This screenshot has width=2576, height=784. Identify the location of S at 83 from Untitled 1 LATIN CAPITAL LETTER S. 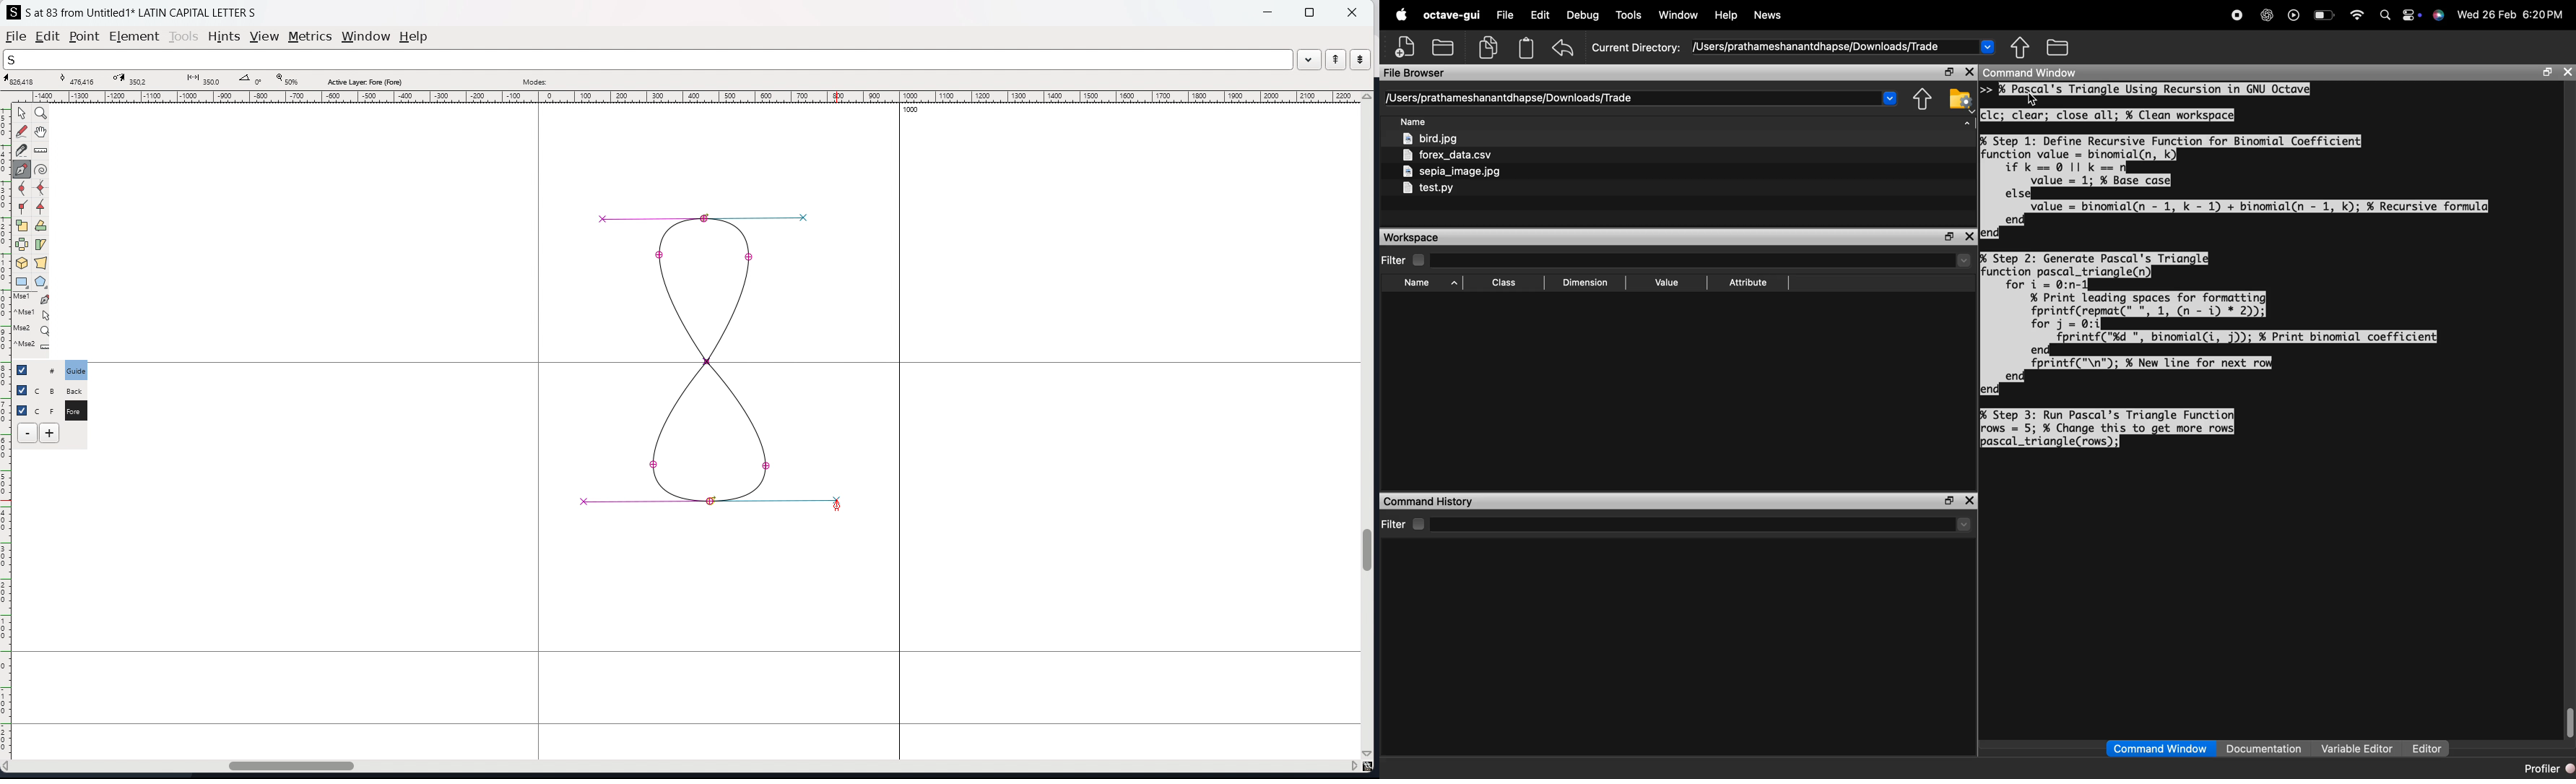
(142, 12).